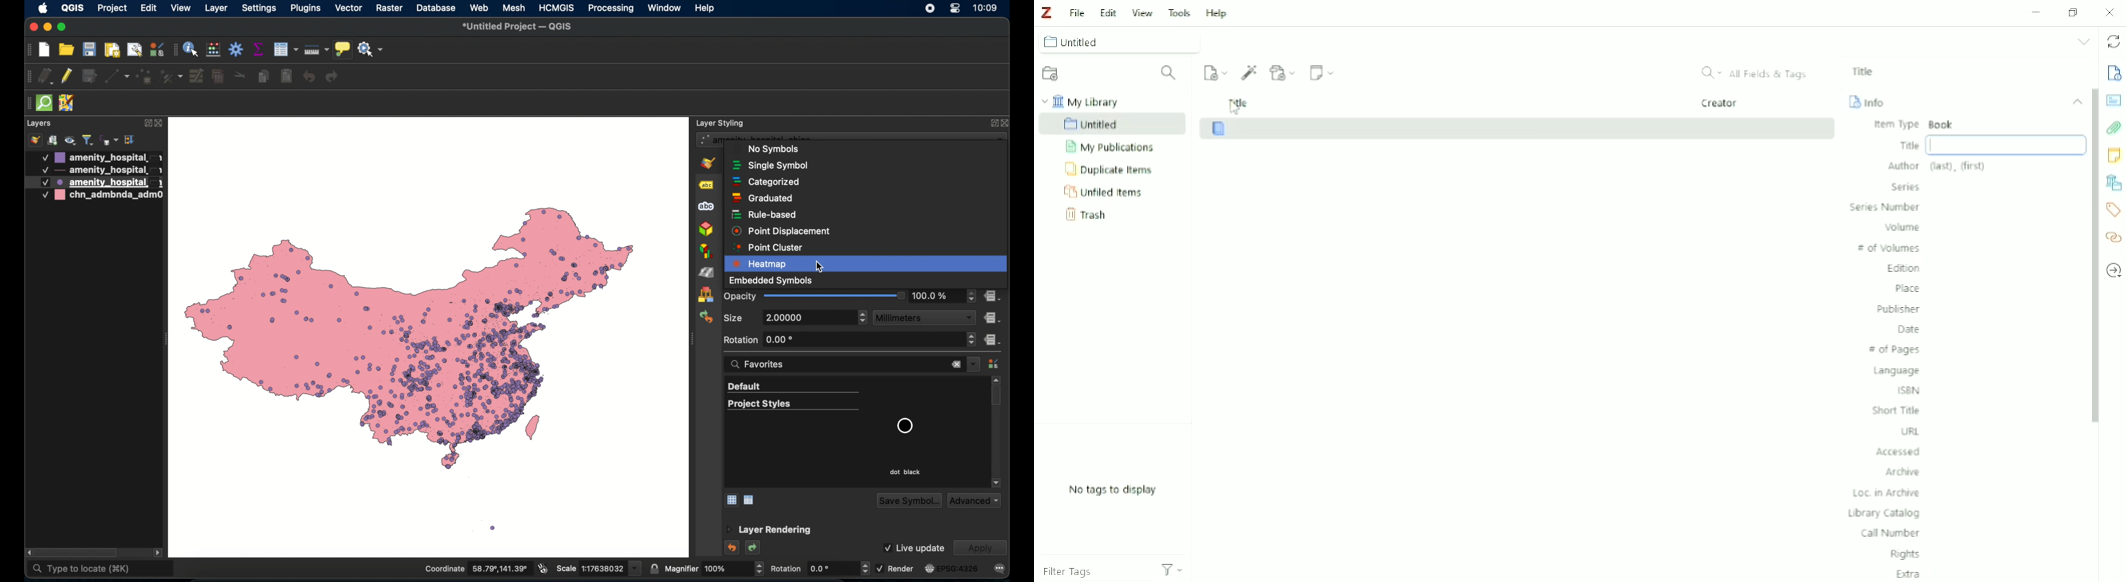 Image resolution: width=2128 pixels, height=588 pixels. What do you see at coordinates (1903, 270) in the screenshot?
I see `Edition` at bounding box center [1903, 270].